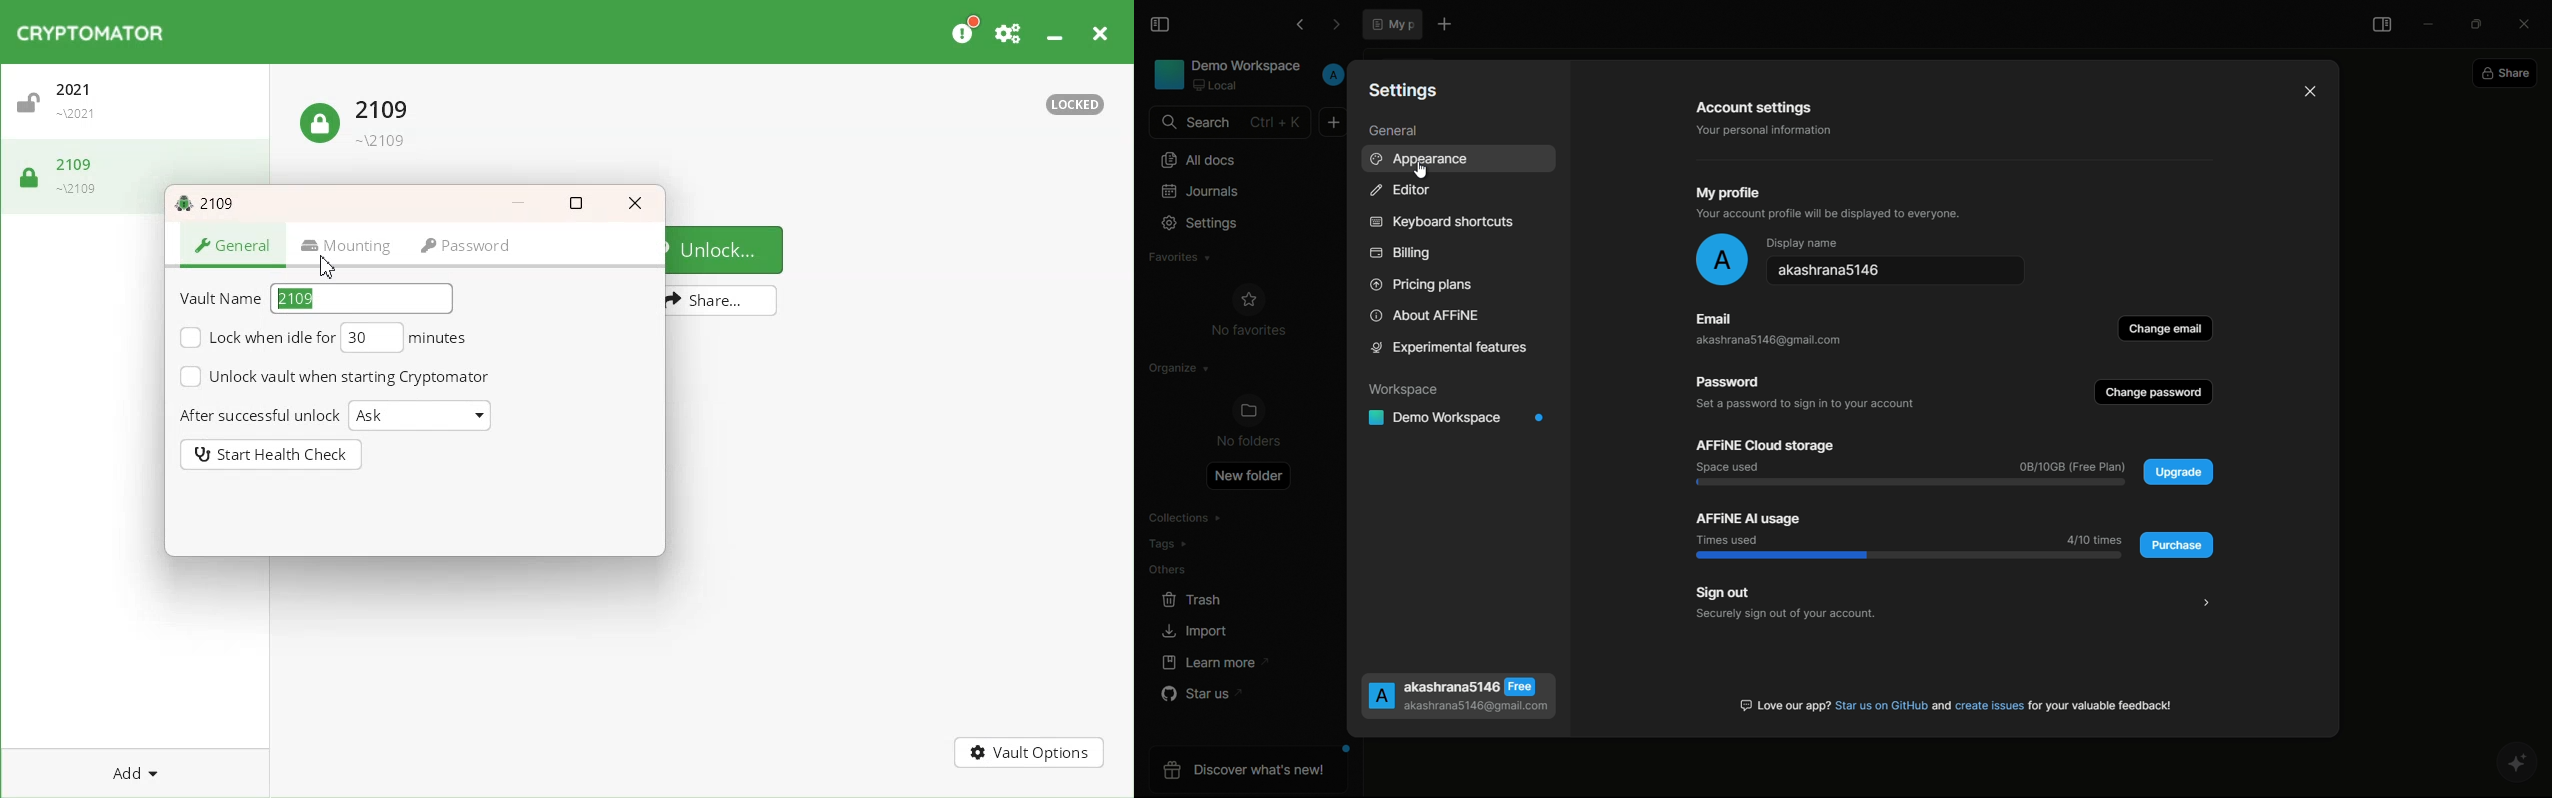 The width and height of the screenshot is (2576, 812). I want to click on profile, so click(1333, 75).